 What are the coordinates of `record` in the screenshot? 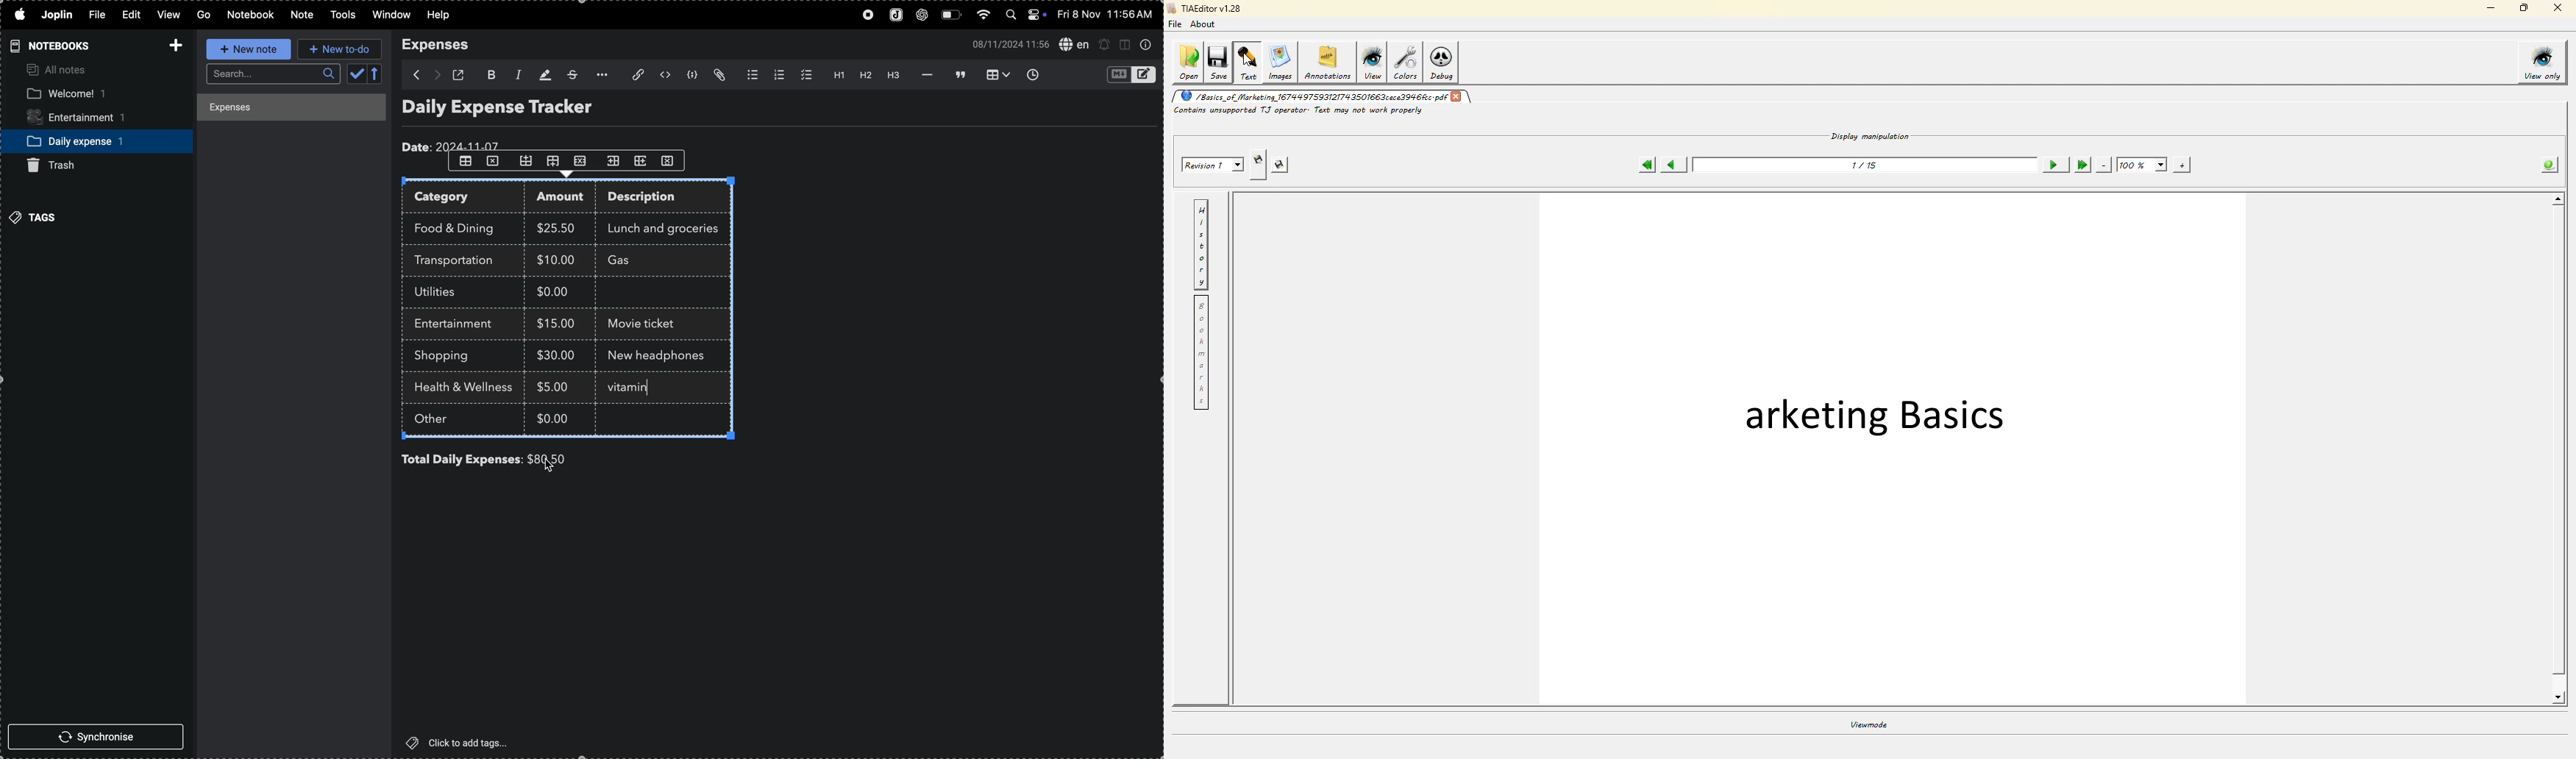 It's located at (865, 16).